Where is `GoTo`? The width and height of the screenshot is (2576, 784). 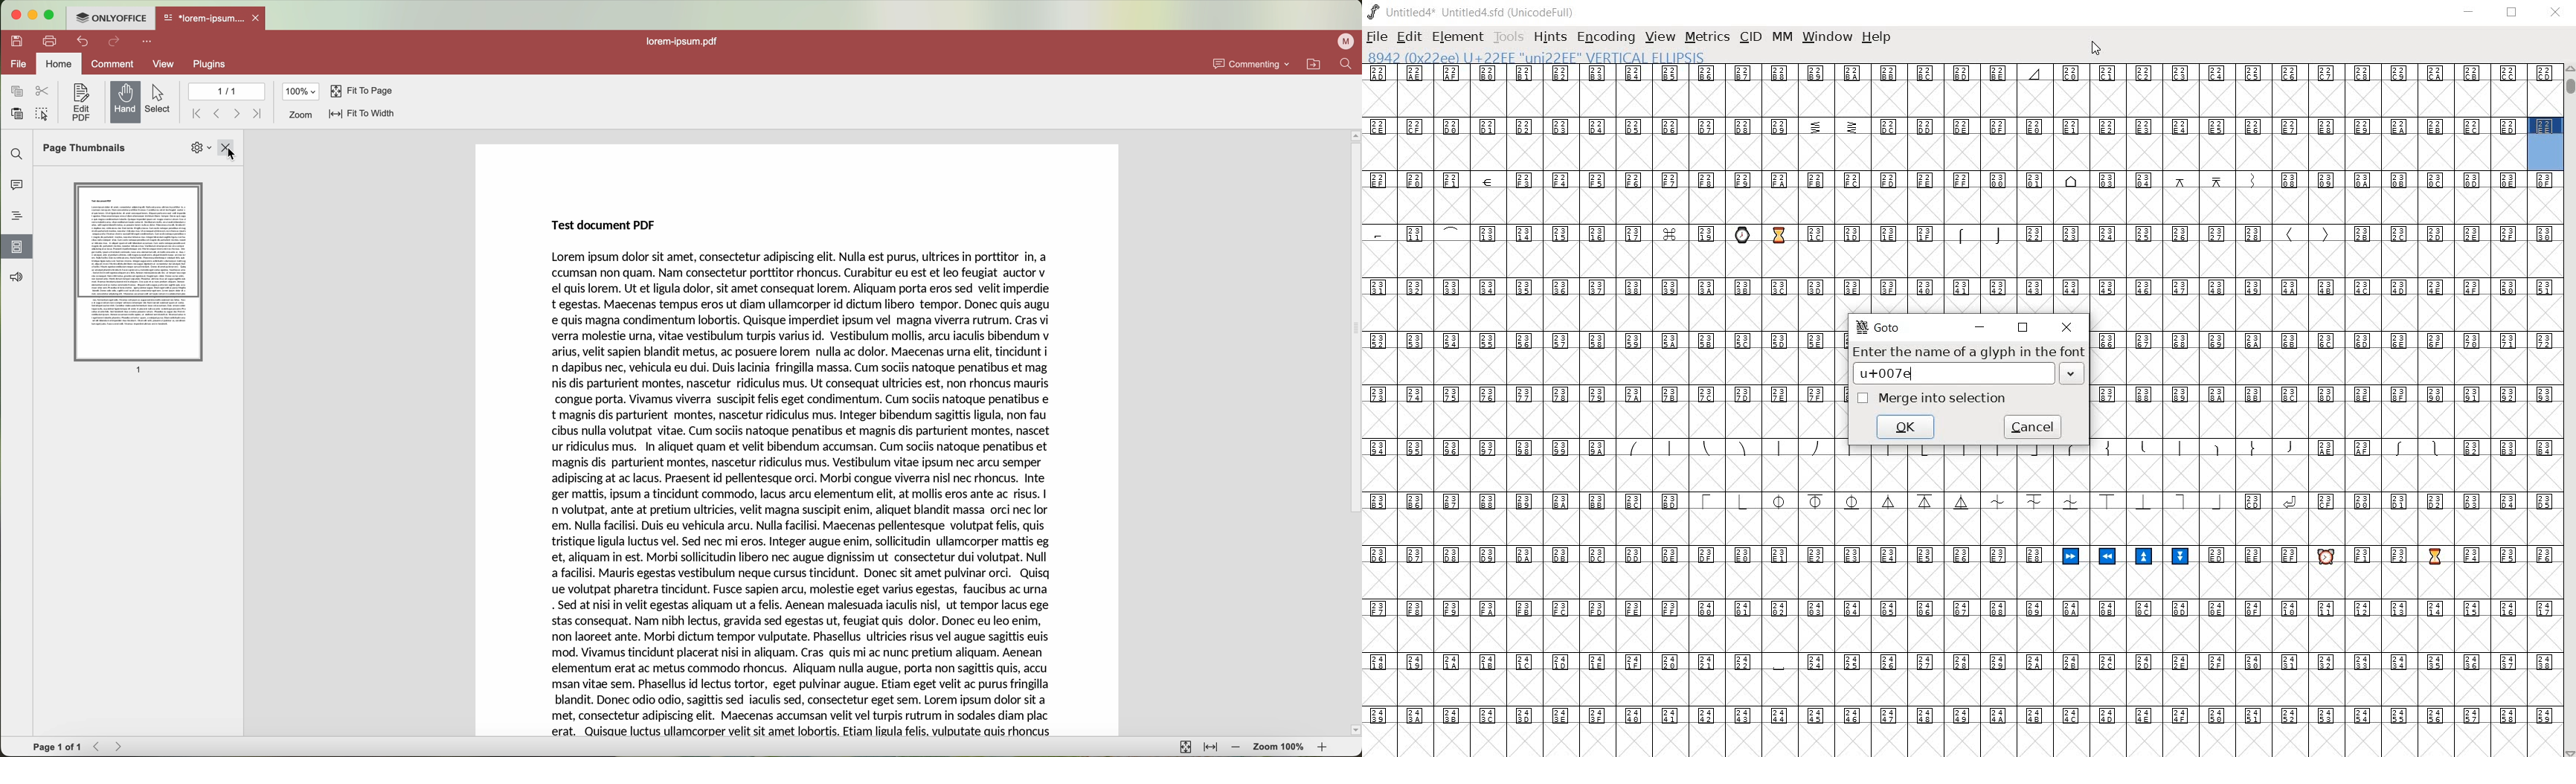 GoTo is located at coordinates (1880, 326).